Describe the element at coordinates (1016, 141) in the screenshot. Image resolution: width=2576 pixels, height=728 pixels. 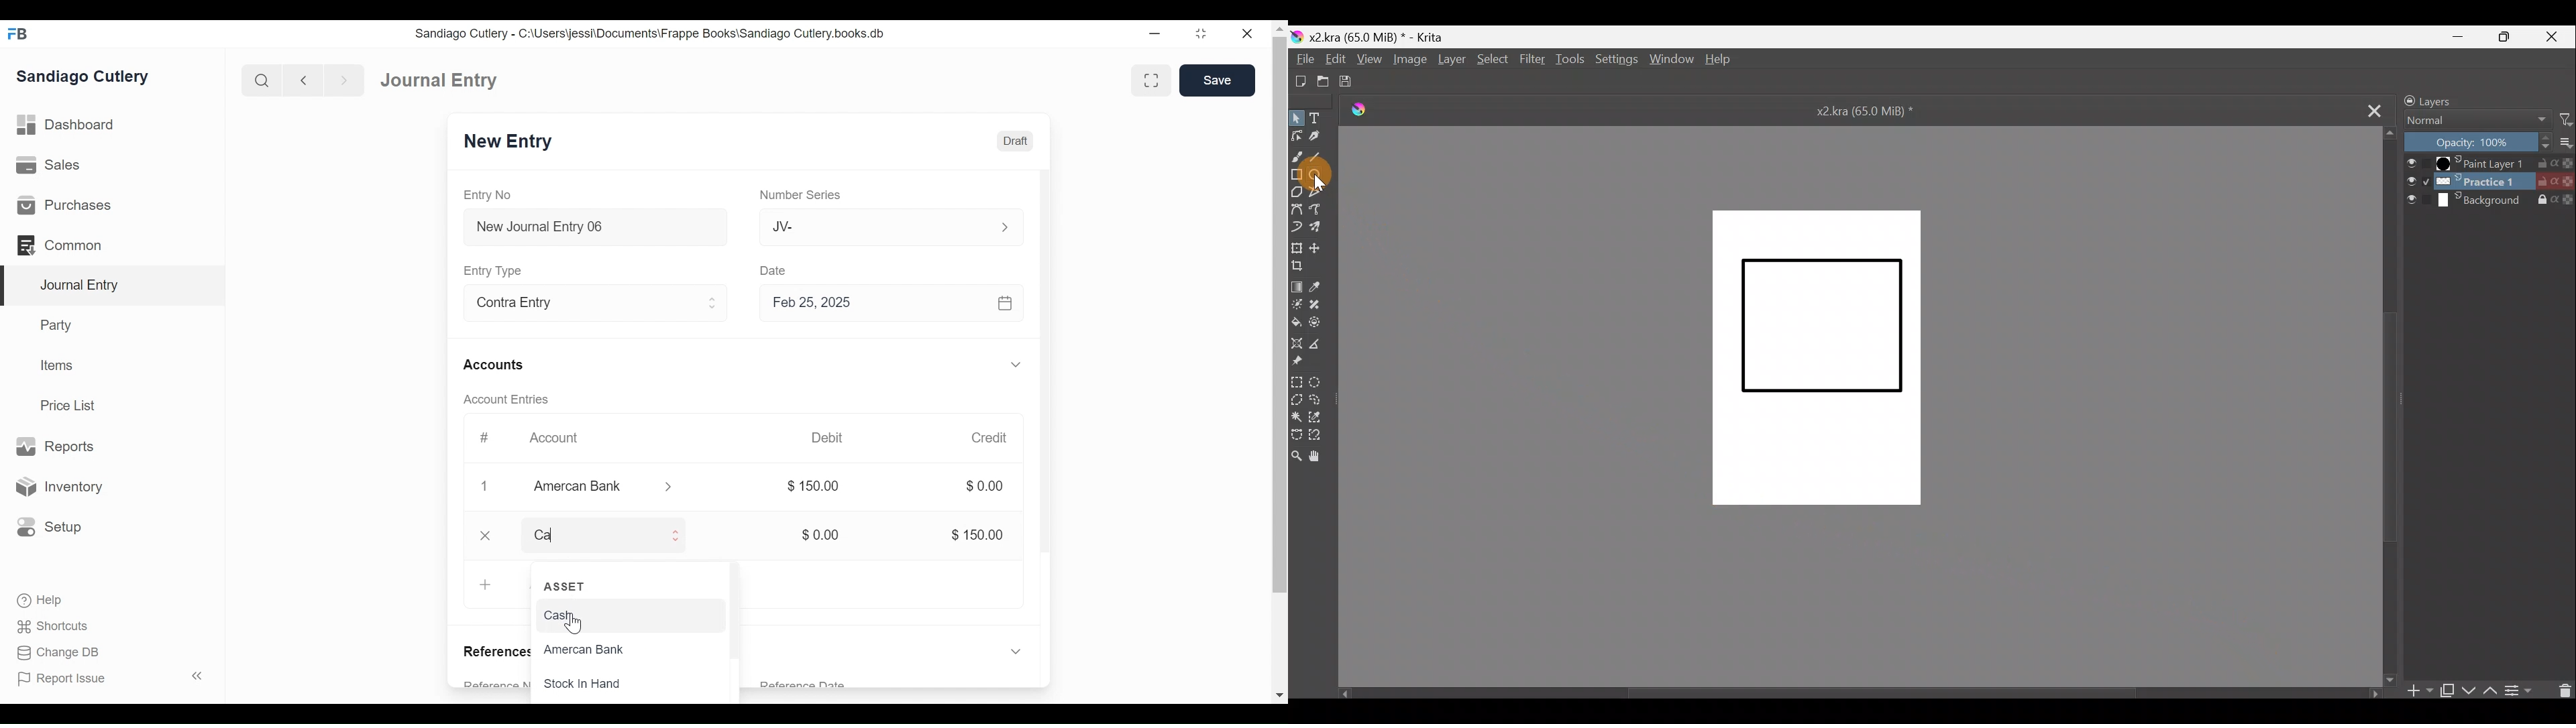
I see `Draft` at that location.